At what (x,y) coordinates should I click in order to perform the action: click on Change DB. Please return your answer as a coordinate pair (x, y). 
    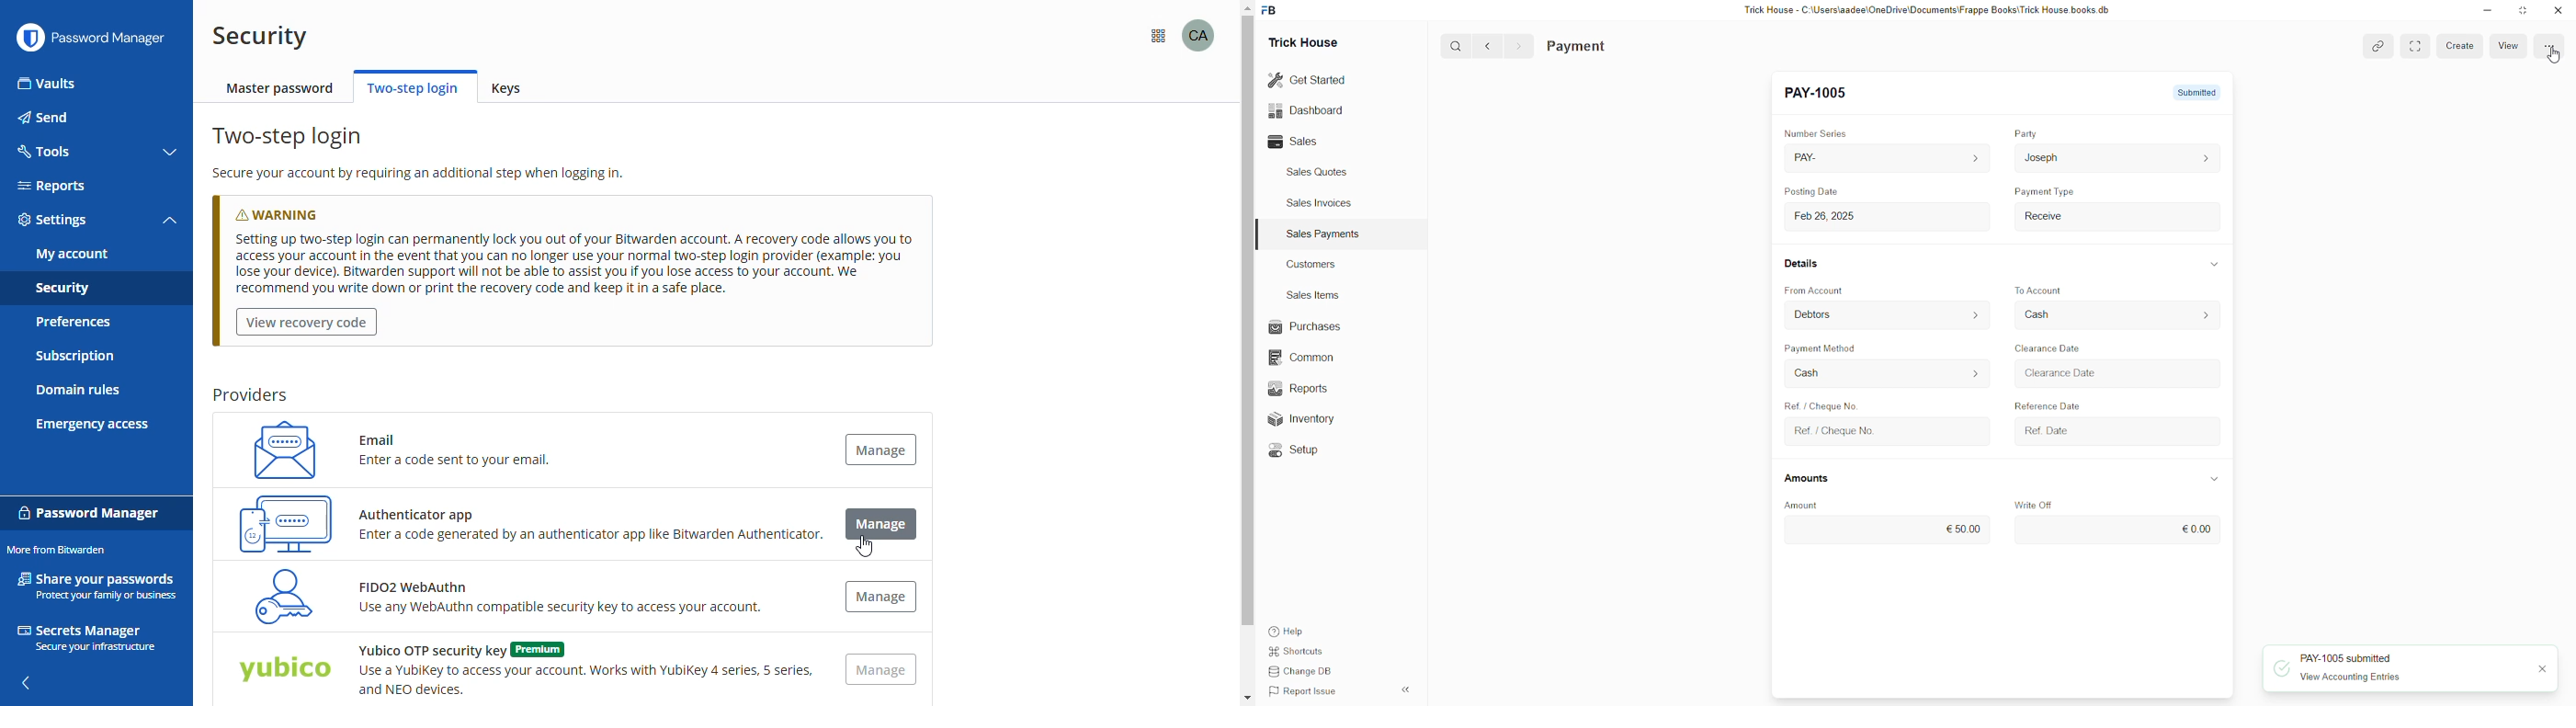
    Looking at the image, I should click on (1305, 670).